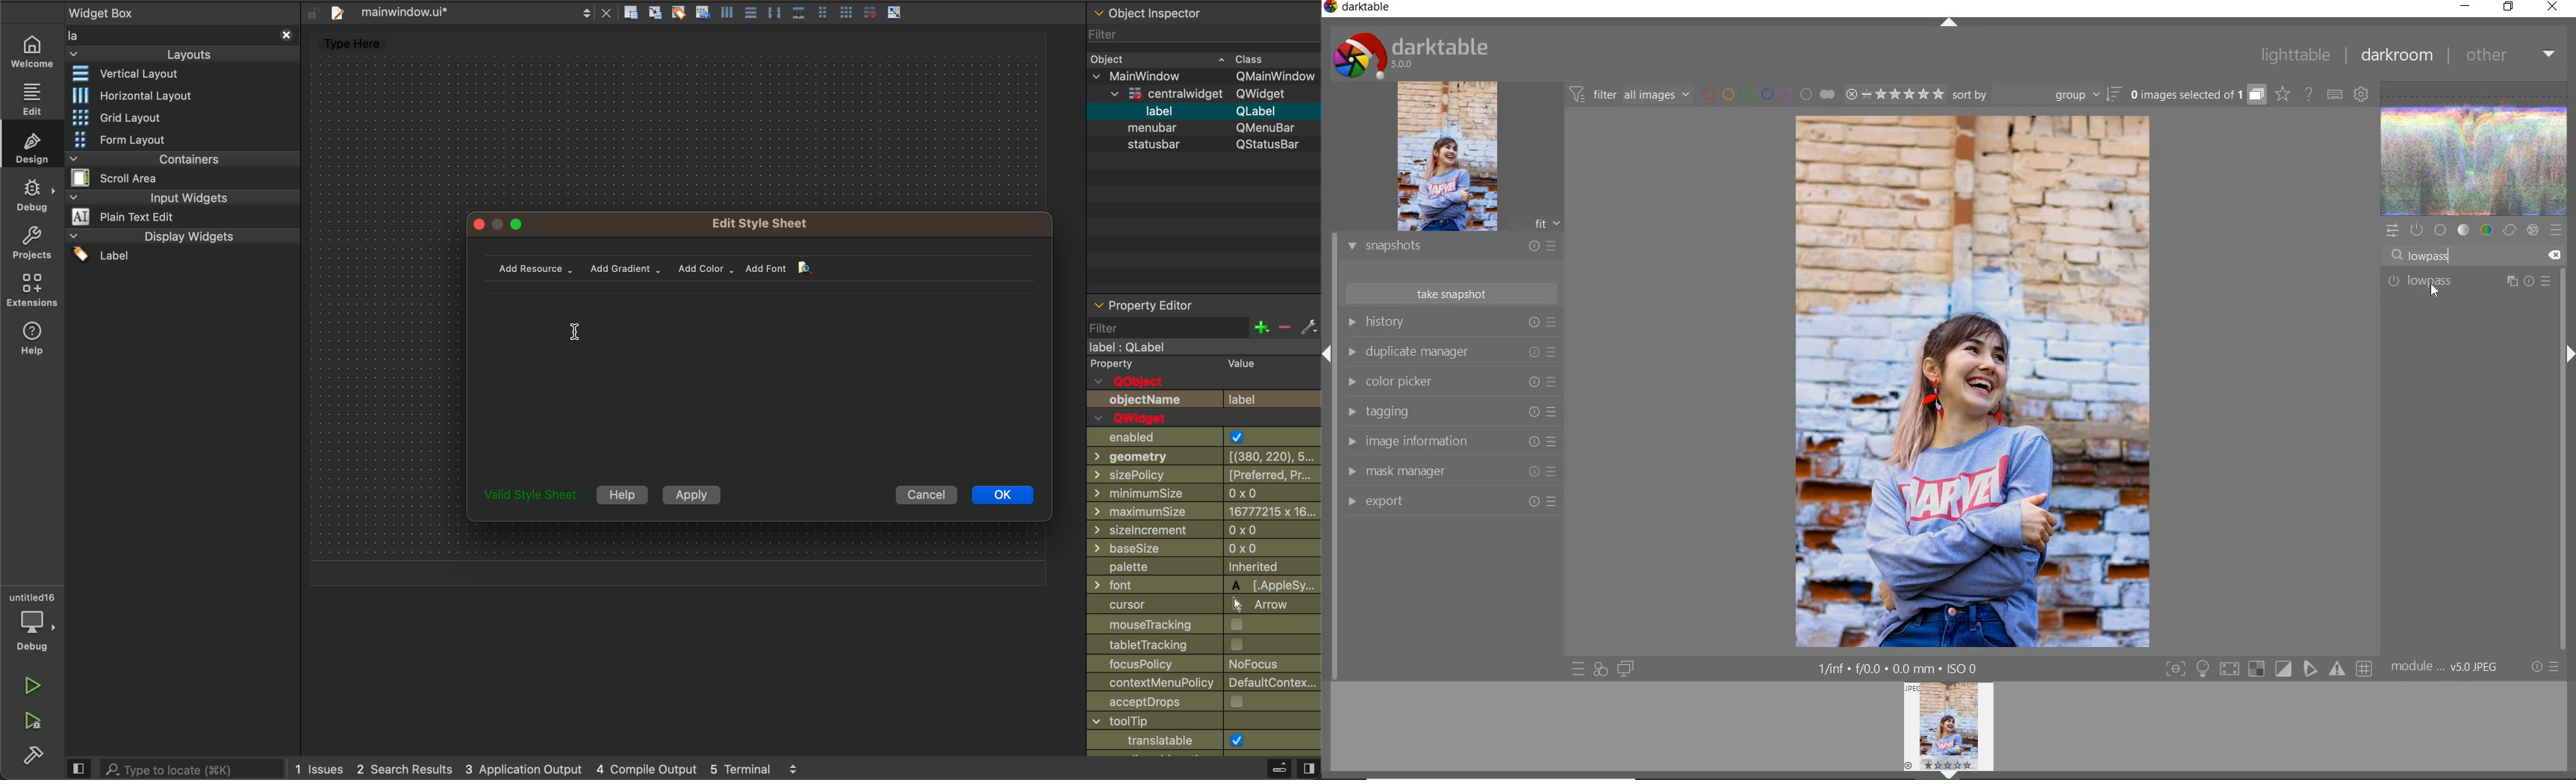 This screenshot has height=784, width=2576. What do you see at coordinates (2397, 56) in the screenshot?
I see `darkroom` at bounding box center [2397, 56].